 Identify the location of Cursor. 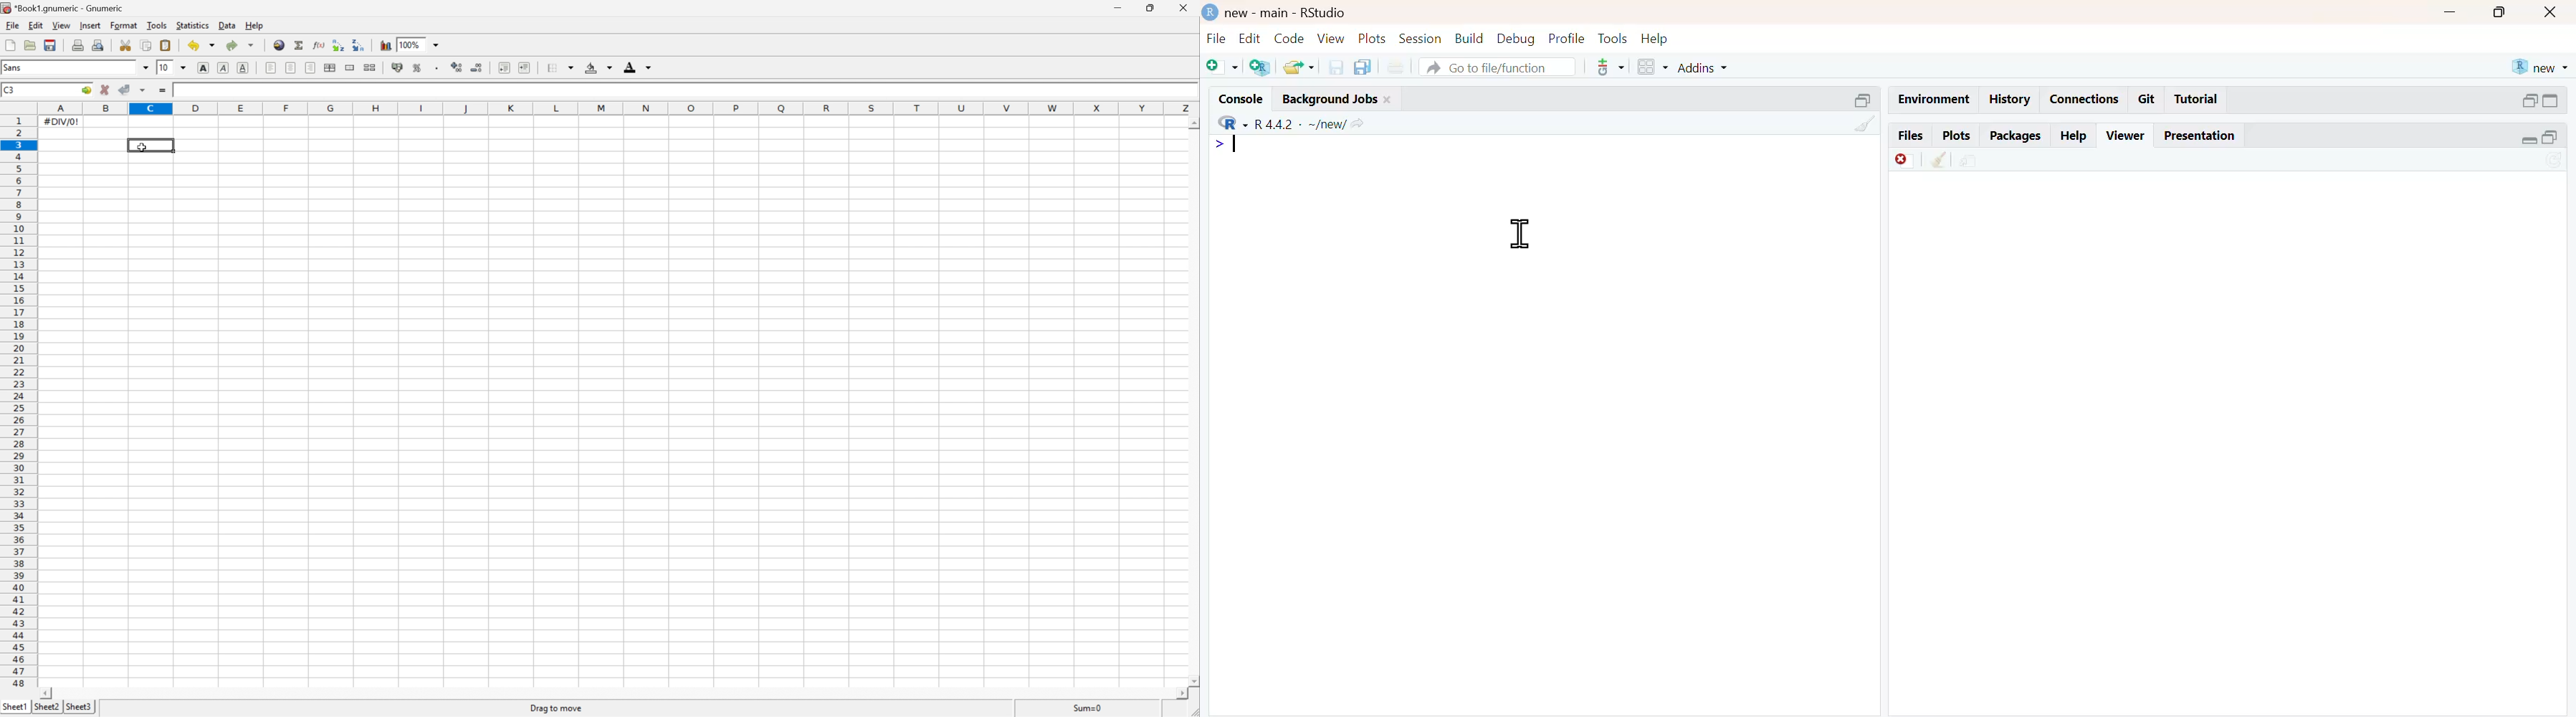
(144, 146).